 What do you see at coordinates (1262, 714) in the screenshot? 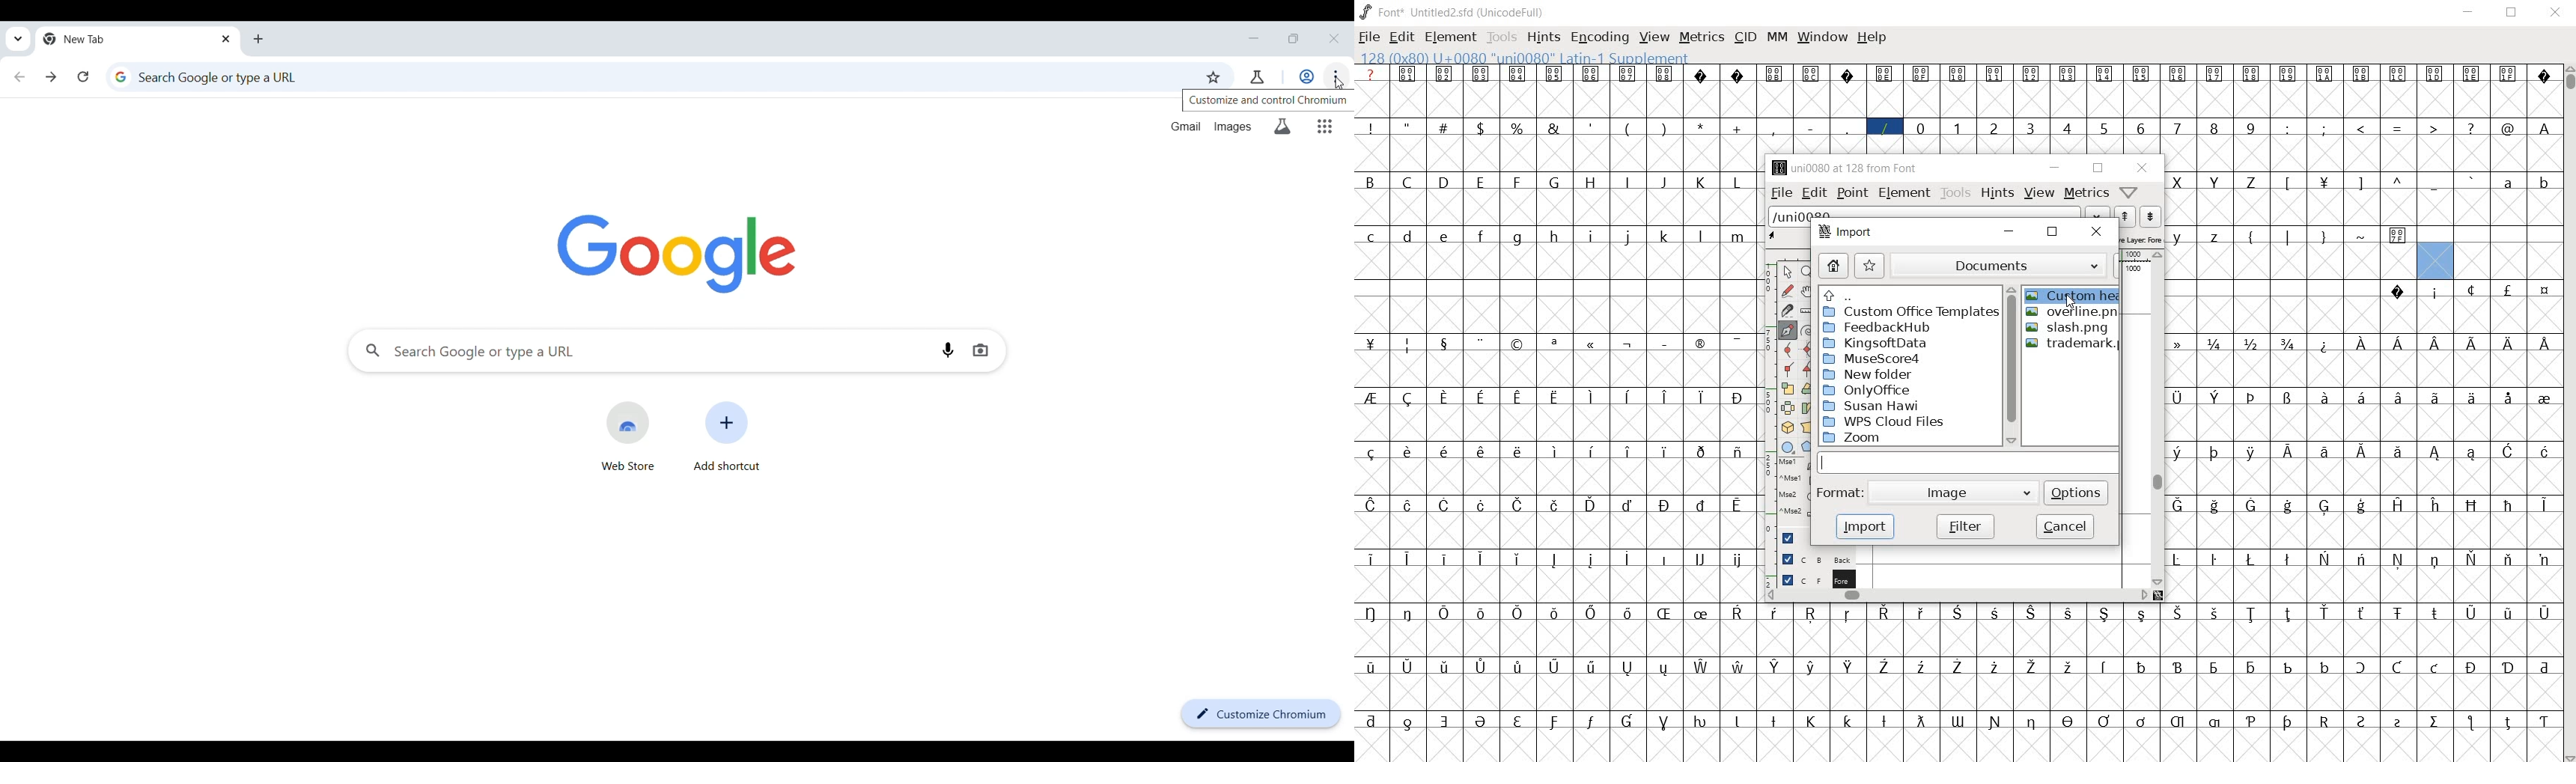
I see `Customize Chromium` at bounding box center [1262, 714].